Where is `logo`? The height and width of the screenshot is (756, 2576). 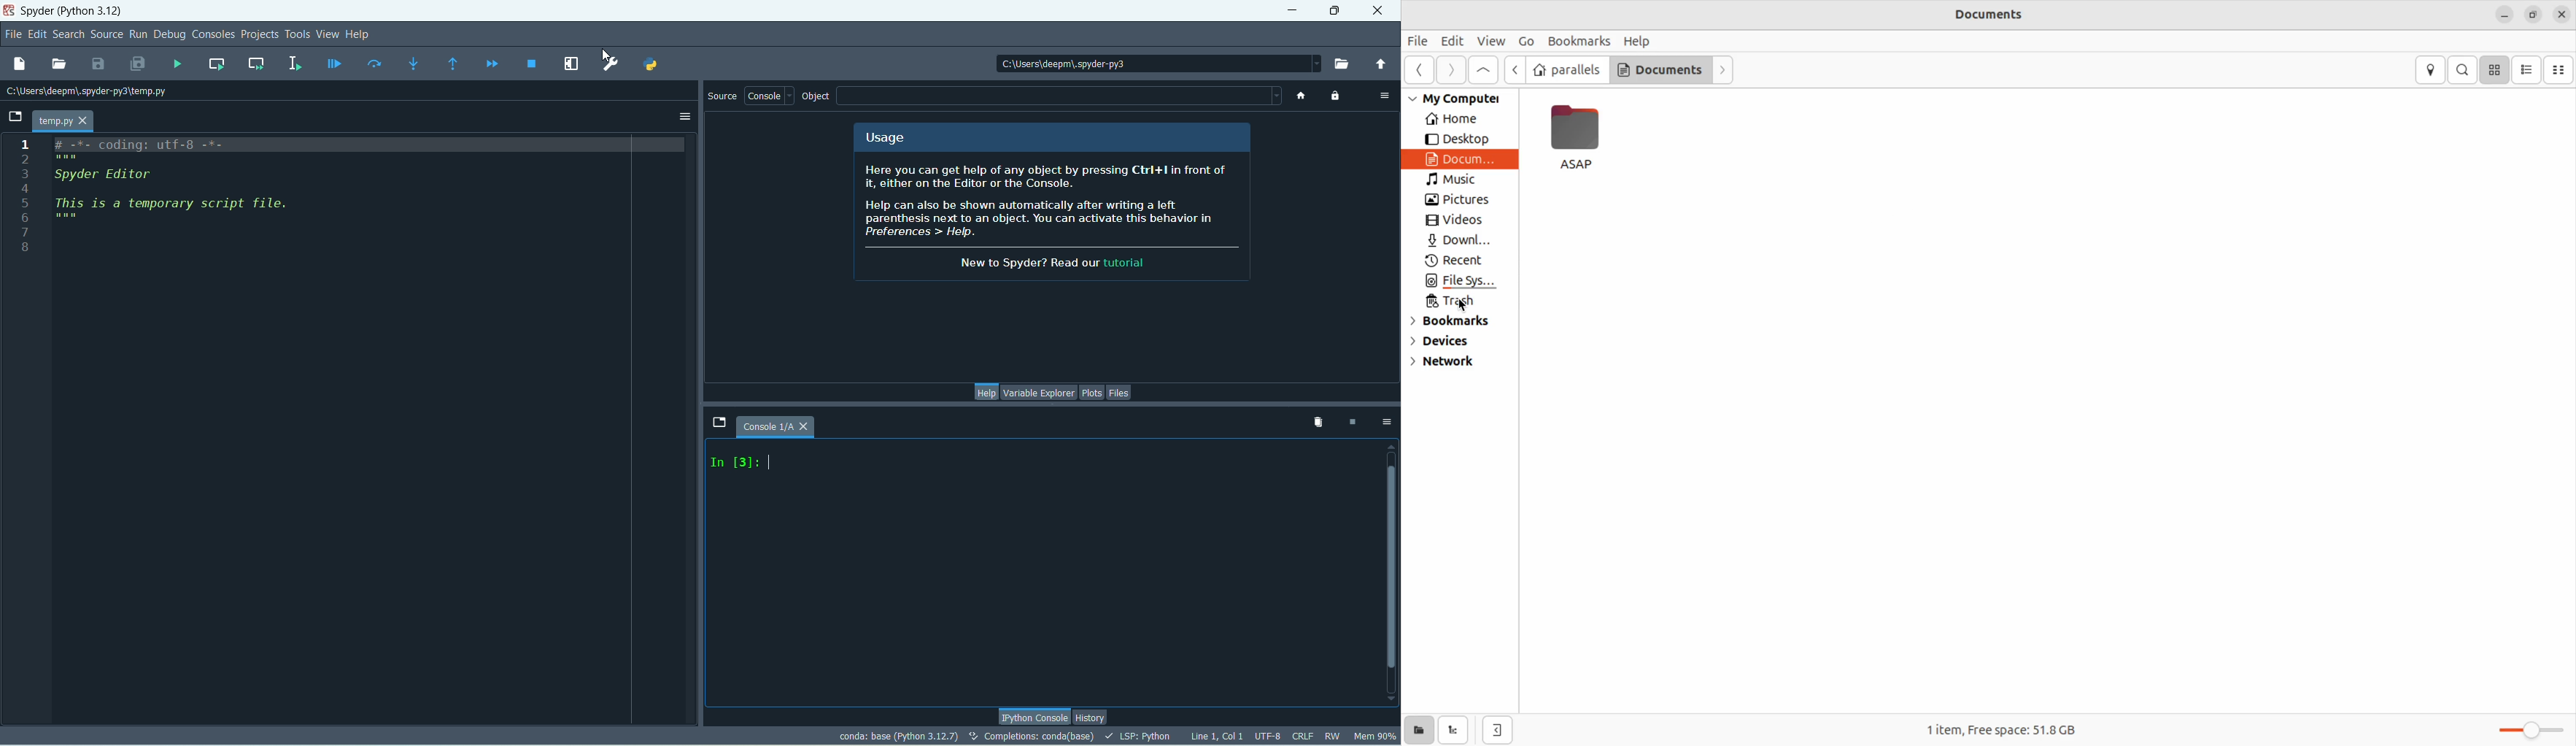
logo is located at coordinates (9, 12).